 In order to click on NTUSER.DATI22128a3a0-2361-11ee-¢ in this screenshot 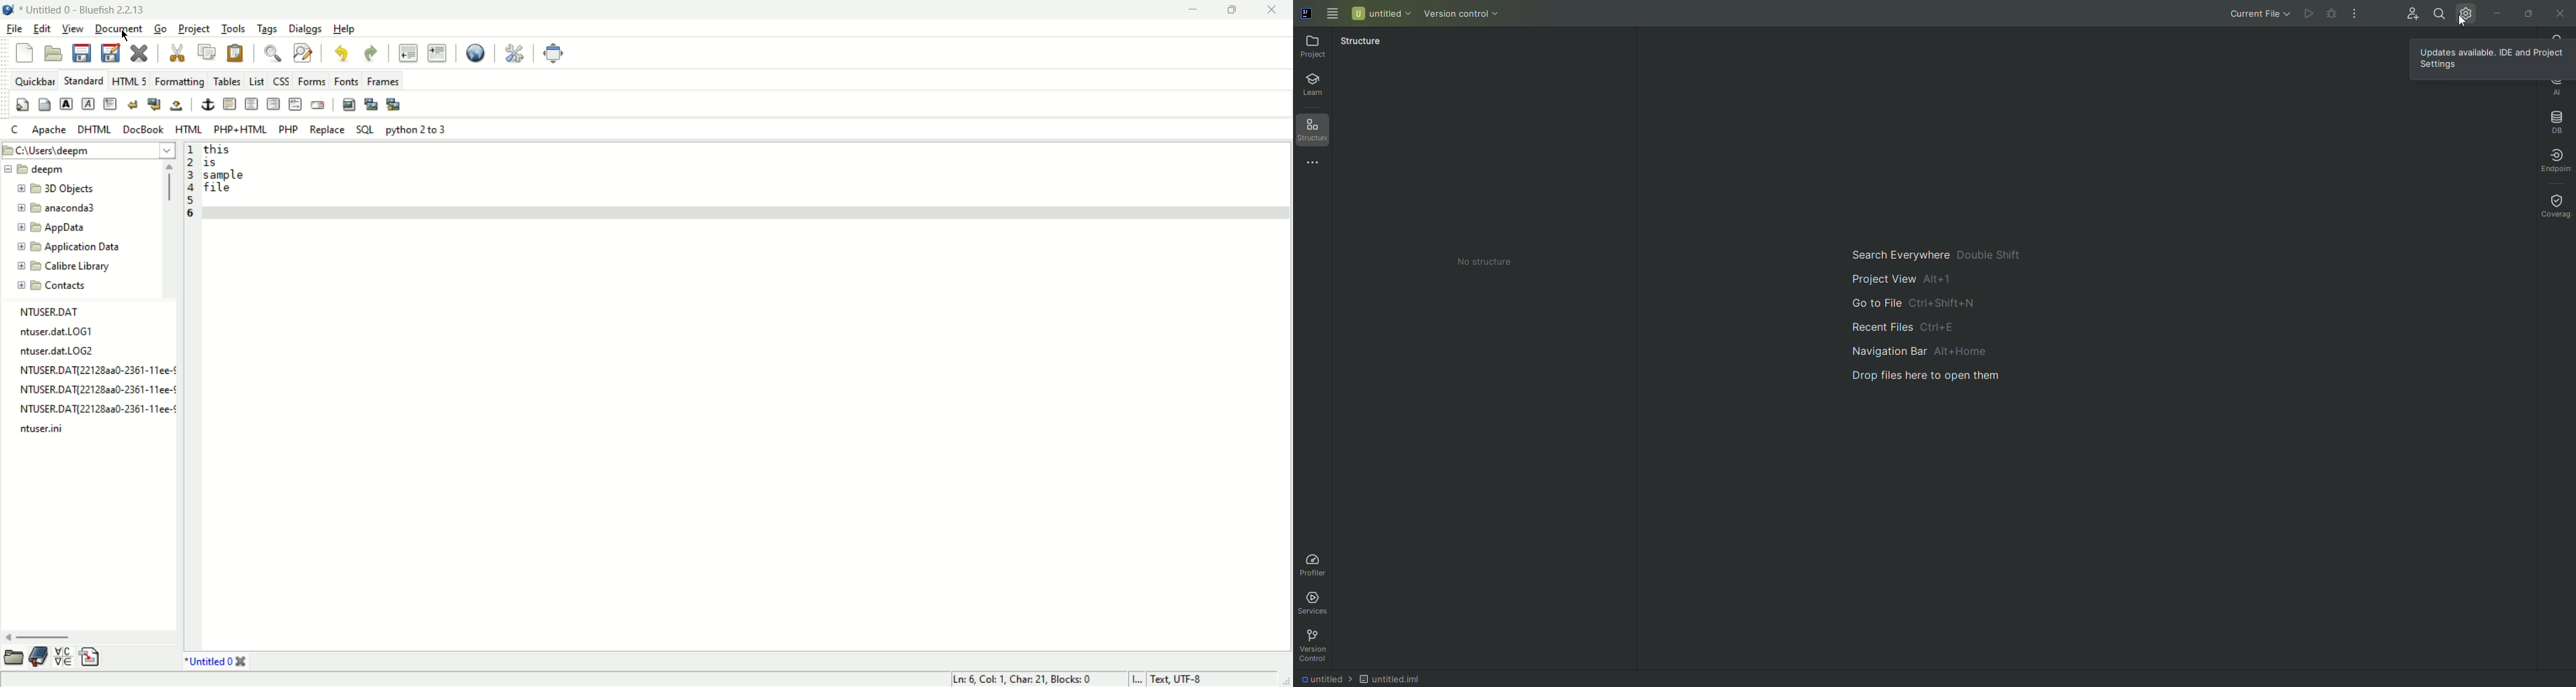, I will do `click(98, 368)`.